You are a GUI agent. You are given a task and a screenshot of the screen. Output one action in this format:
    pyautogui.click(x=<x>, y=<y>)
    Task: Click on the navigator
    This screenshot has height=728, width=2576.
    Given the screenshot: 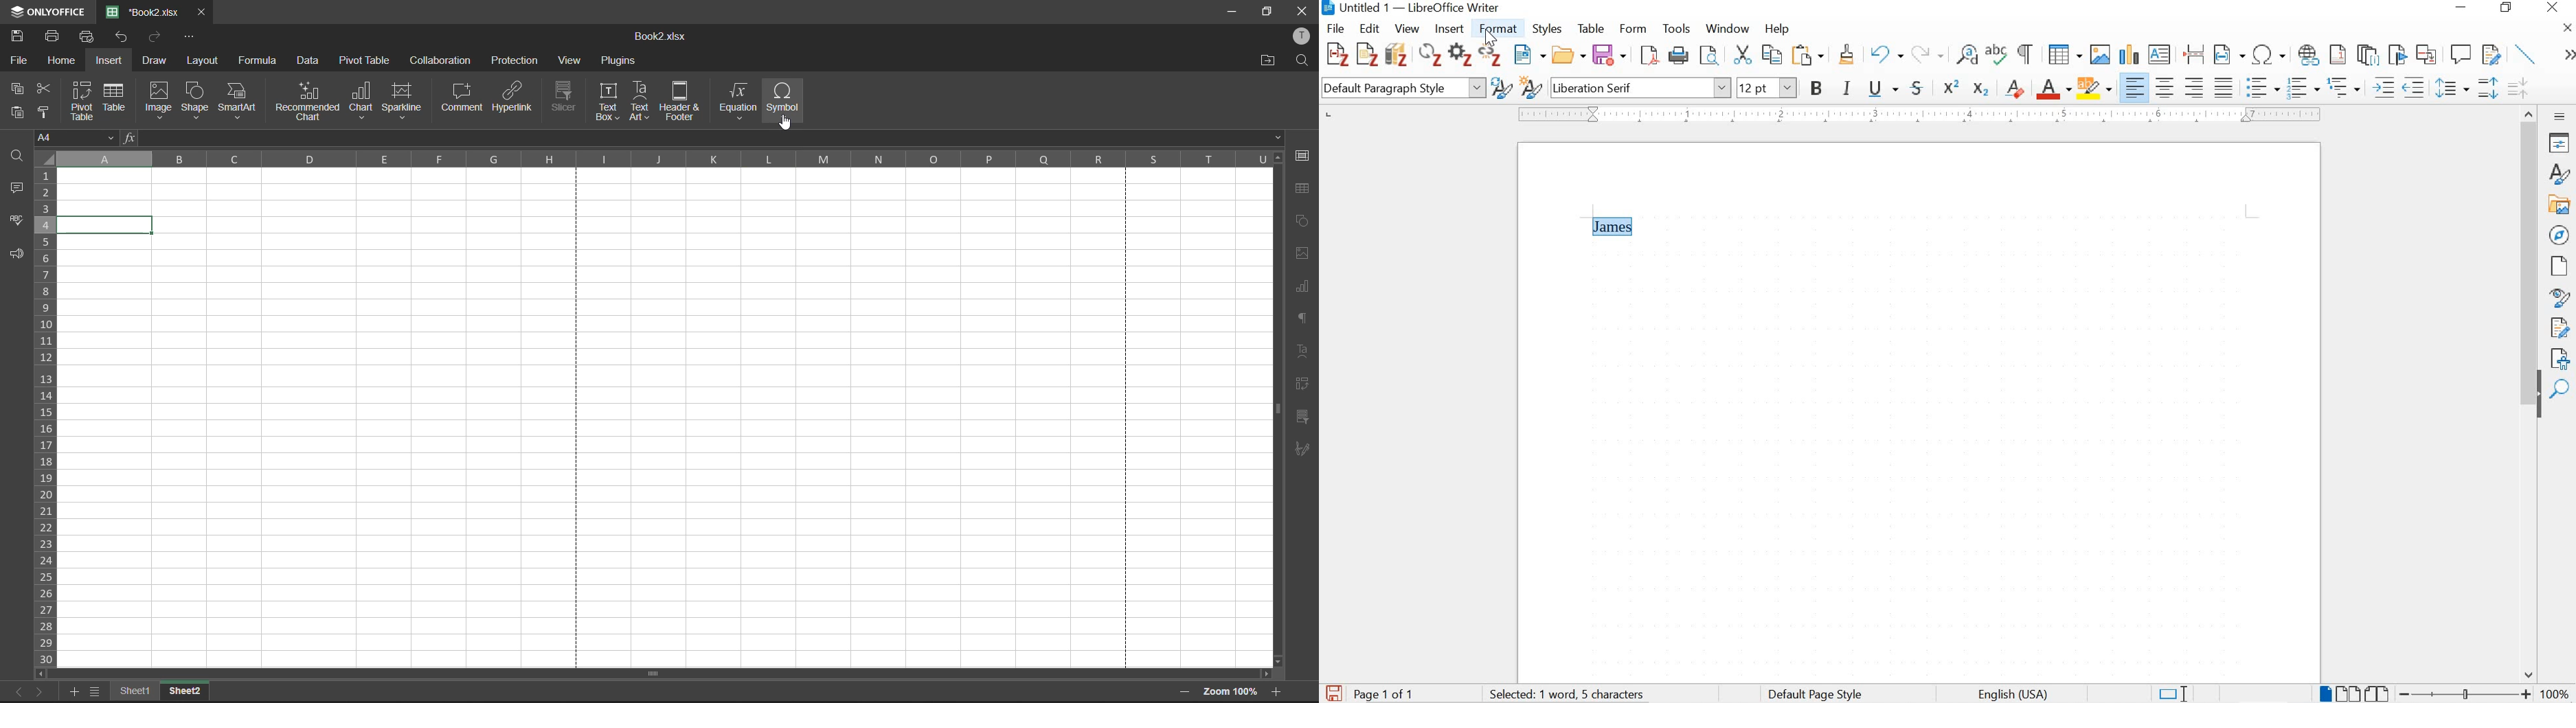 What is the action you would take?
    pyautogui.click(x=2559, y=234)
    